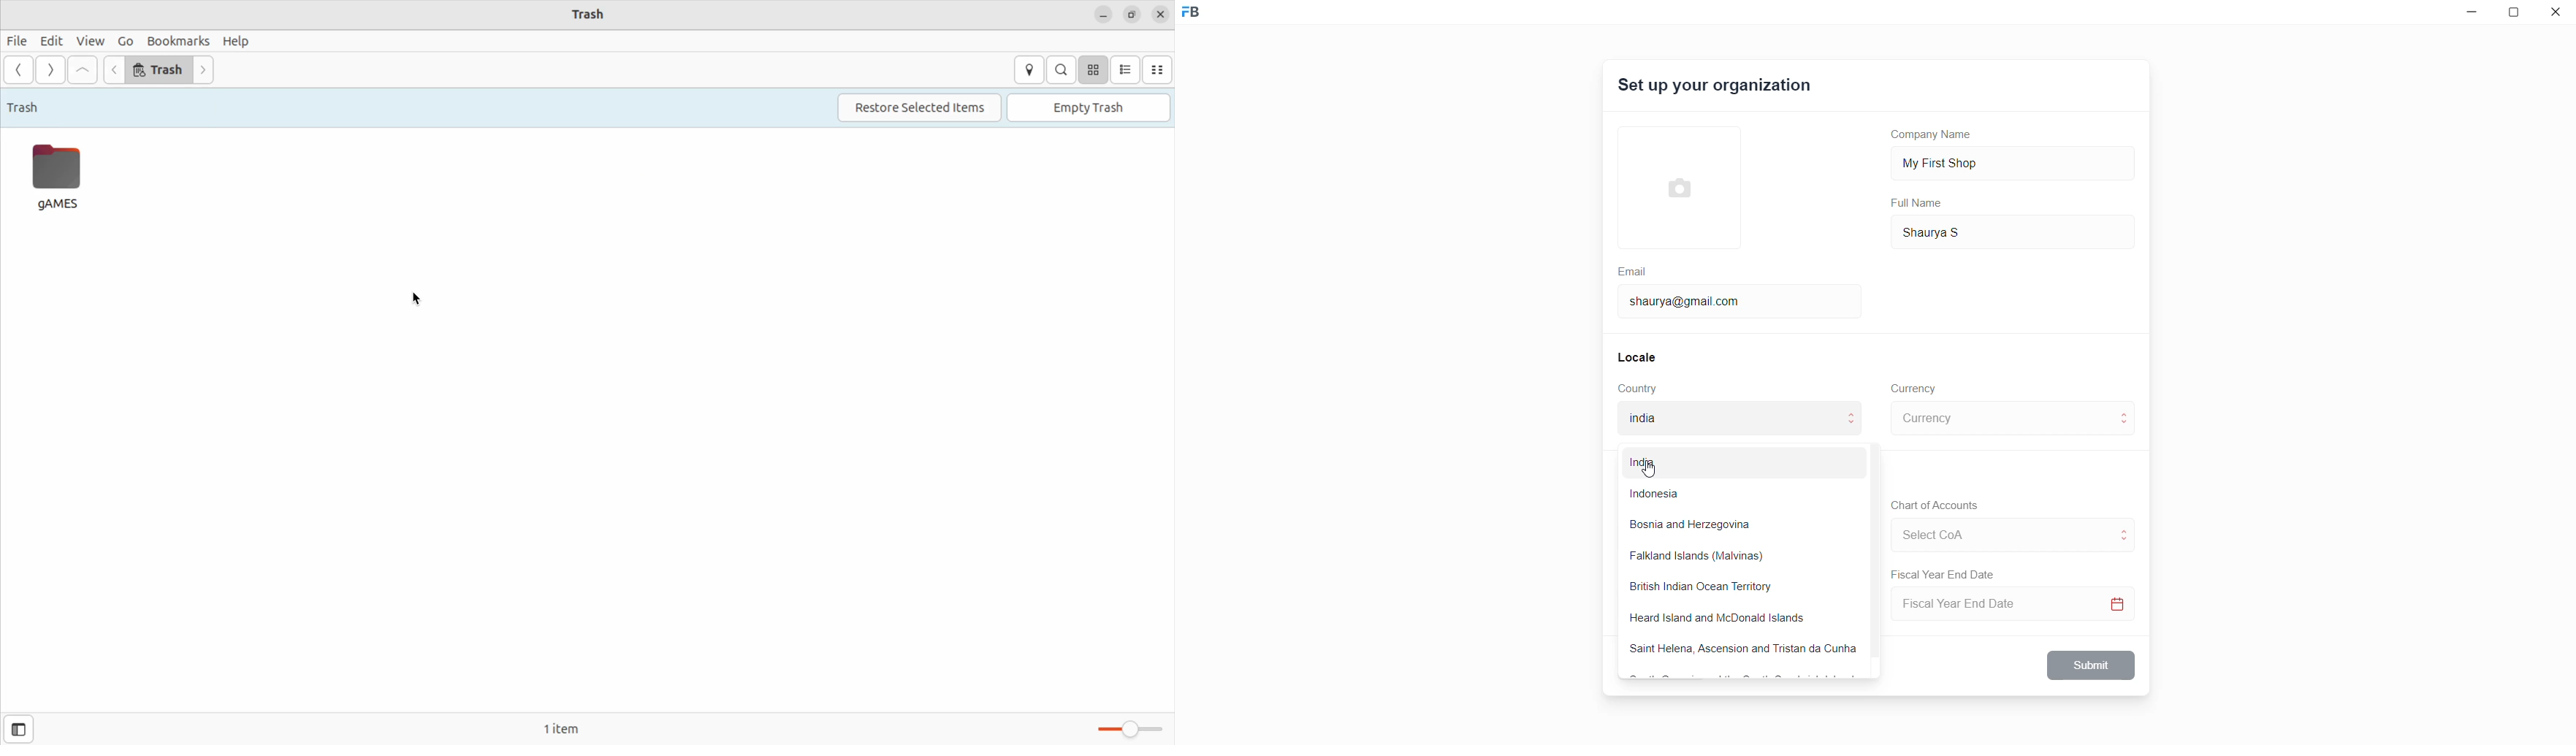 This screenshot has width=2576, height=756. Describe the element at coordinates (2556, 15) in the screenshot. I see `close` at that location.